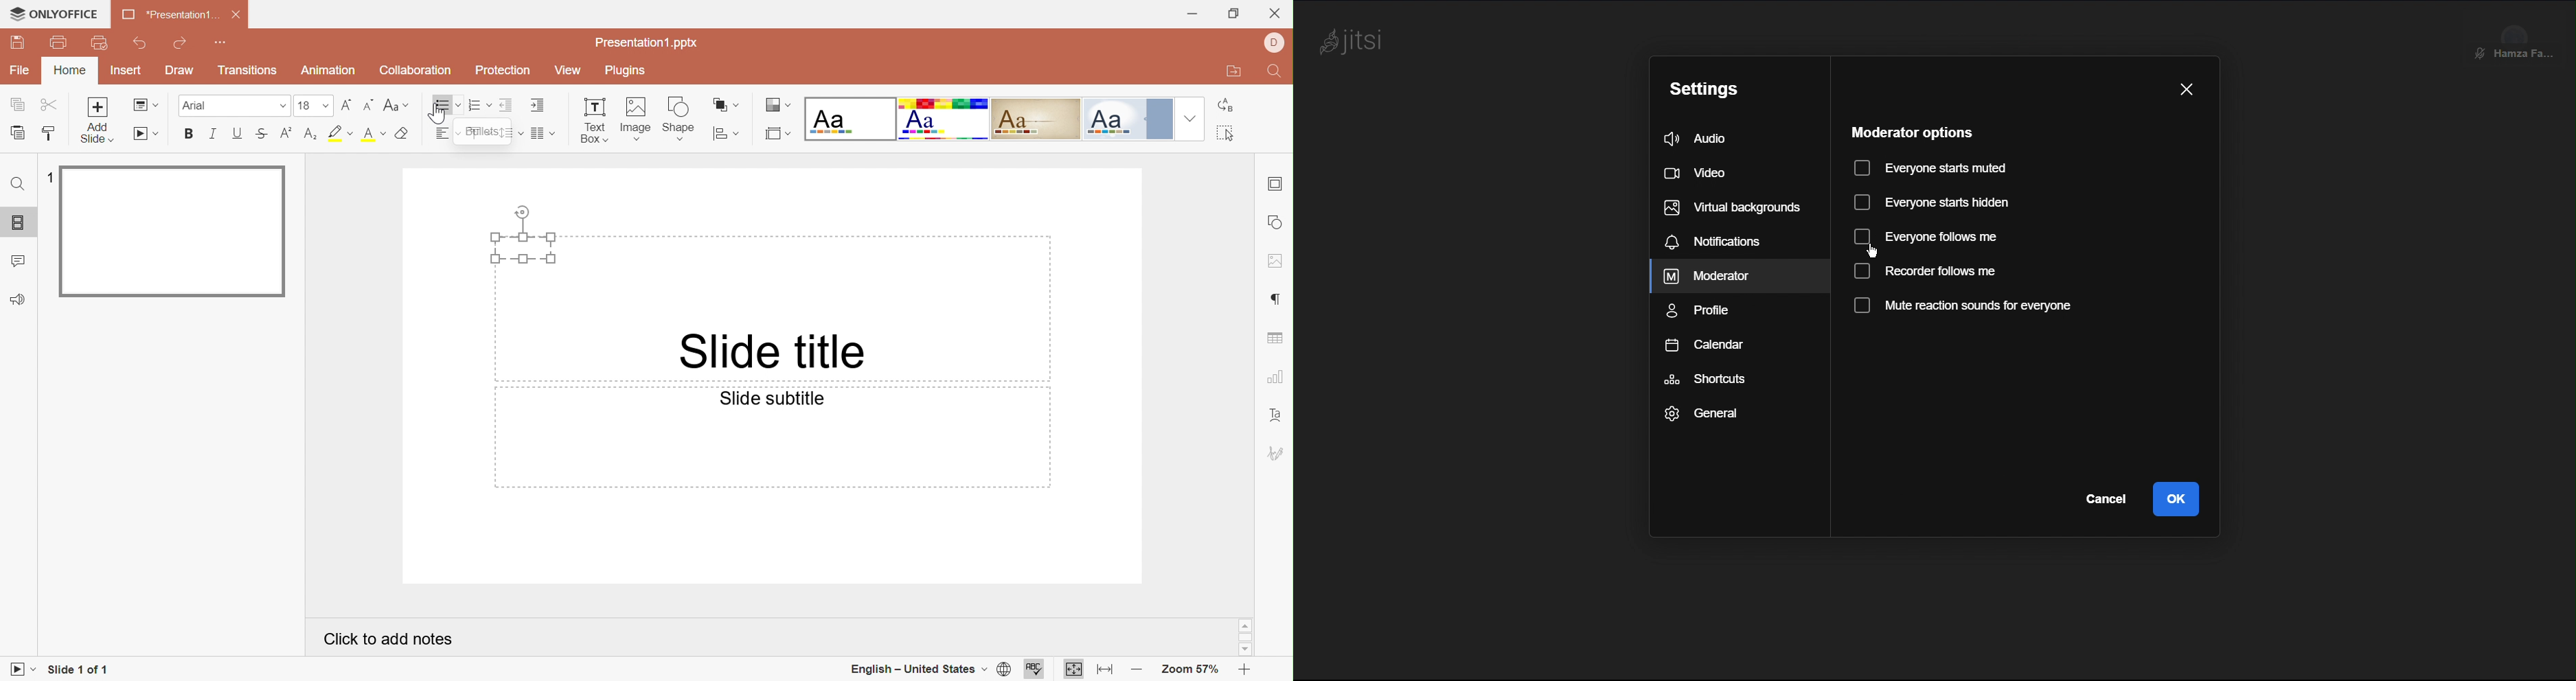 The width and height of the screenshot is (2576, 700). What do you see at coordinates (506, 71) in the screenshot?
I see `Protection` at bounding box center [506, 71].